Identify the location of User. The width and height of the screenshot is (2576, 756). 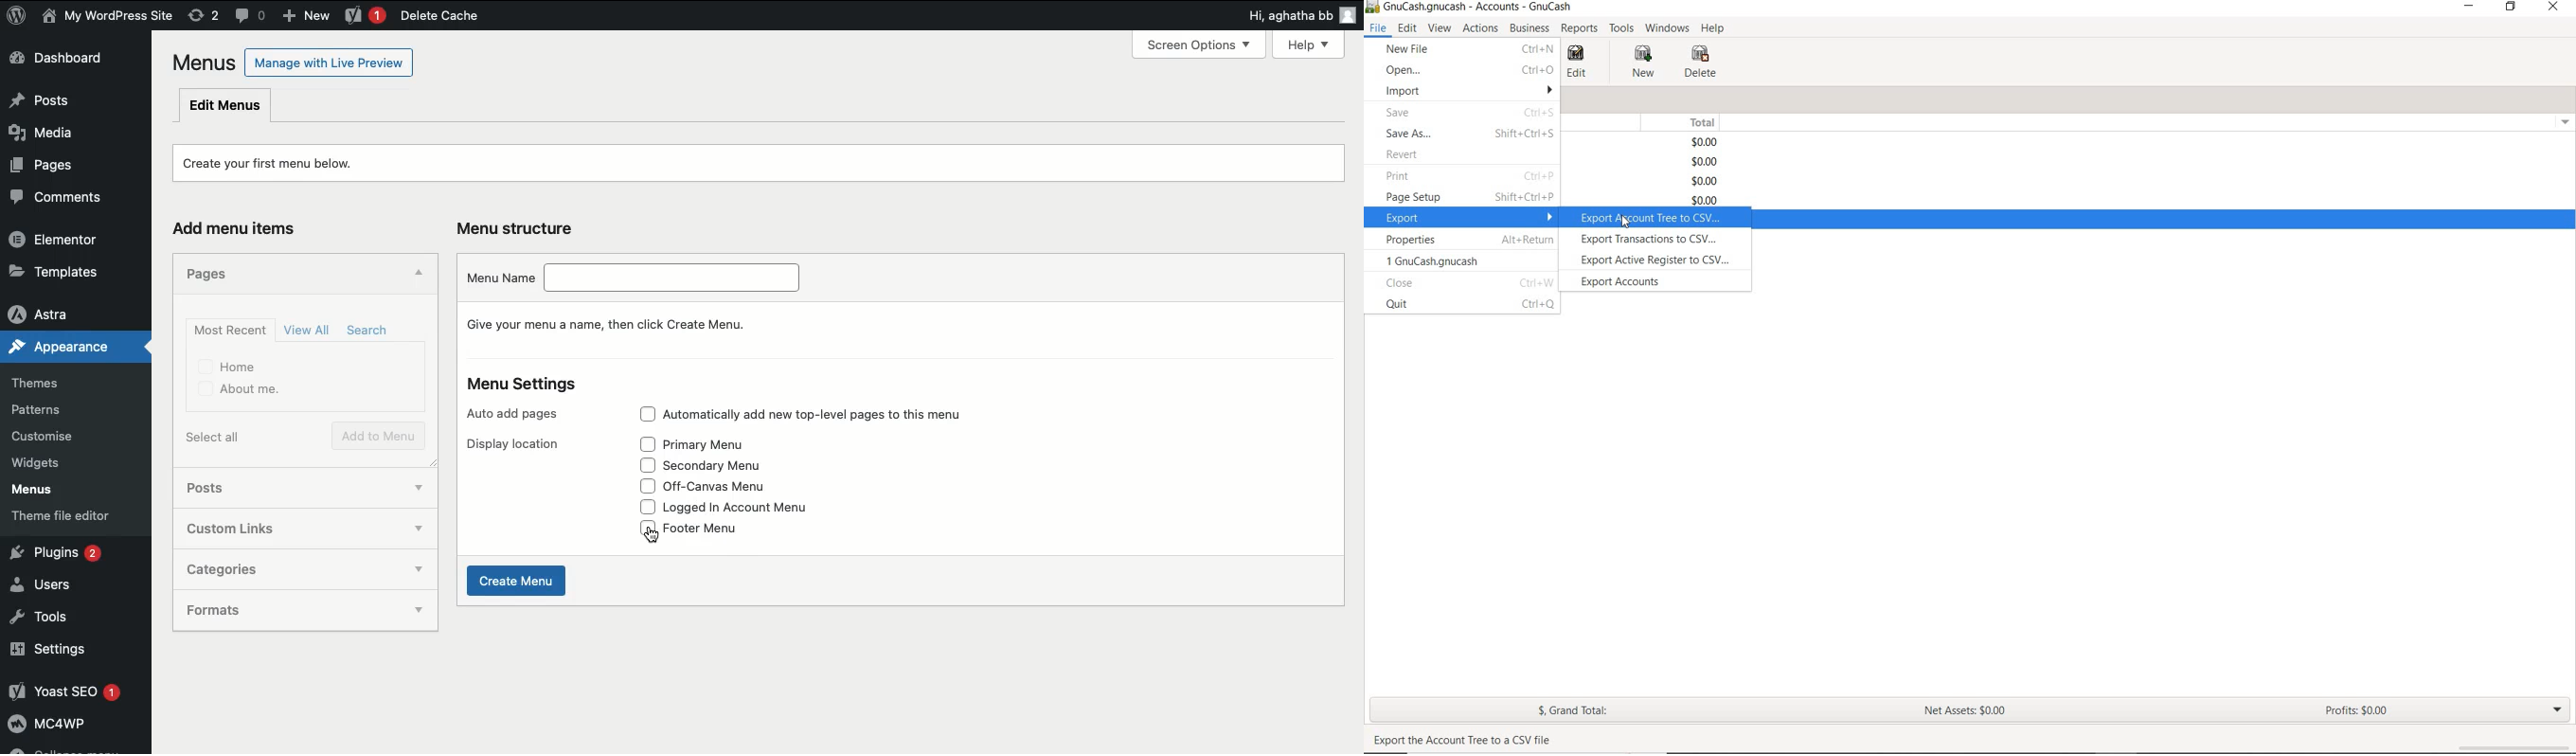
(108, 17).